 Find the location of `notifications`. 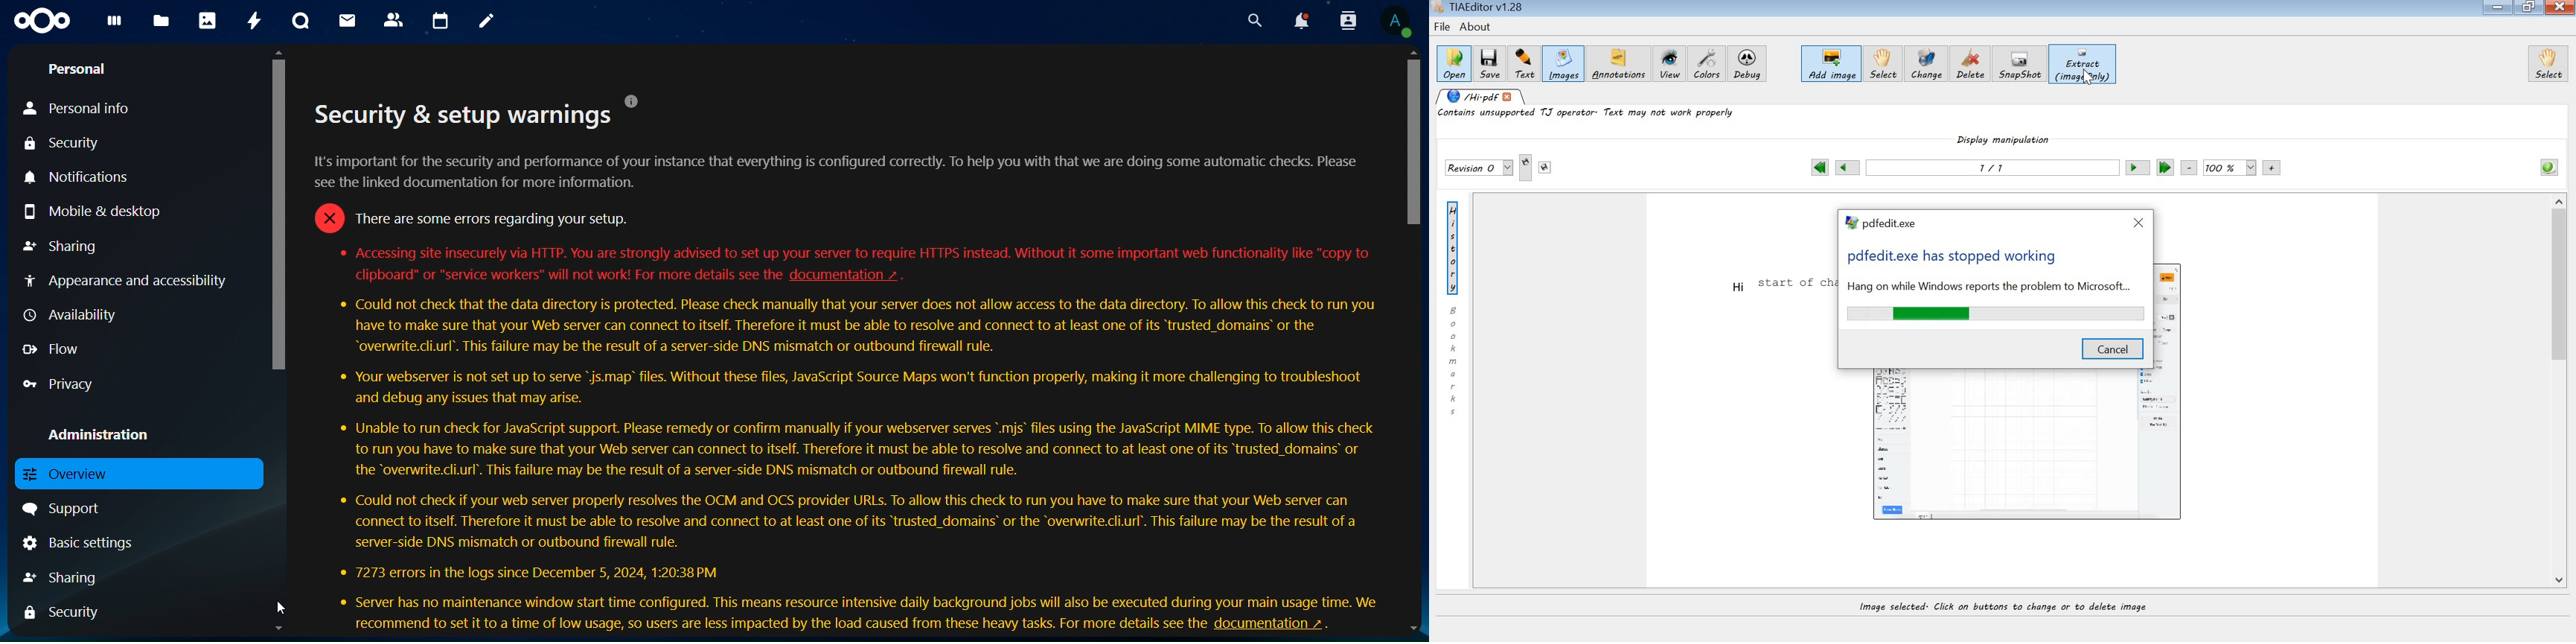

notifications is located at coordinates (75, 179).